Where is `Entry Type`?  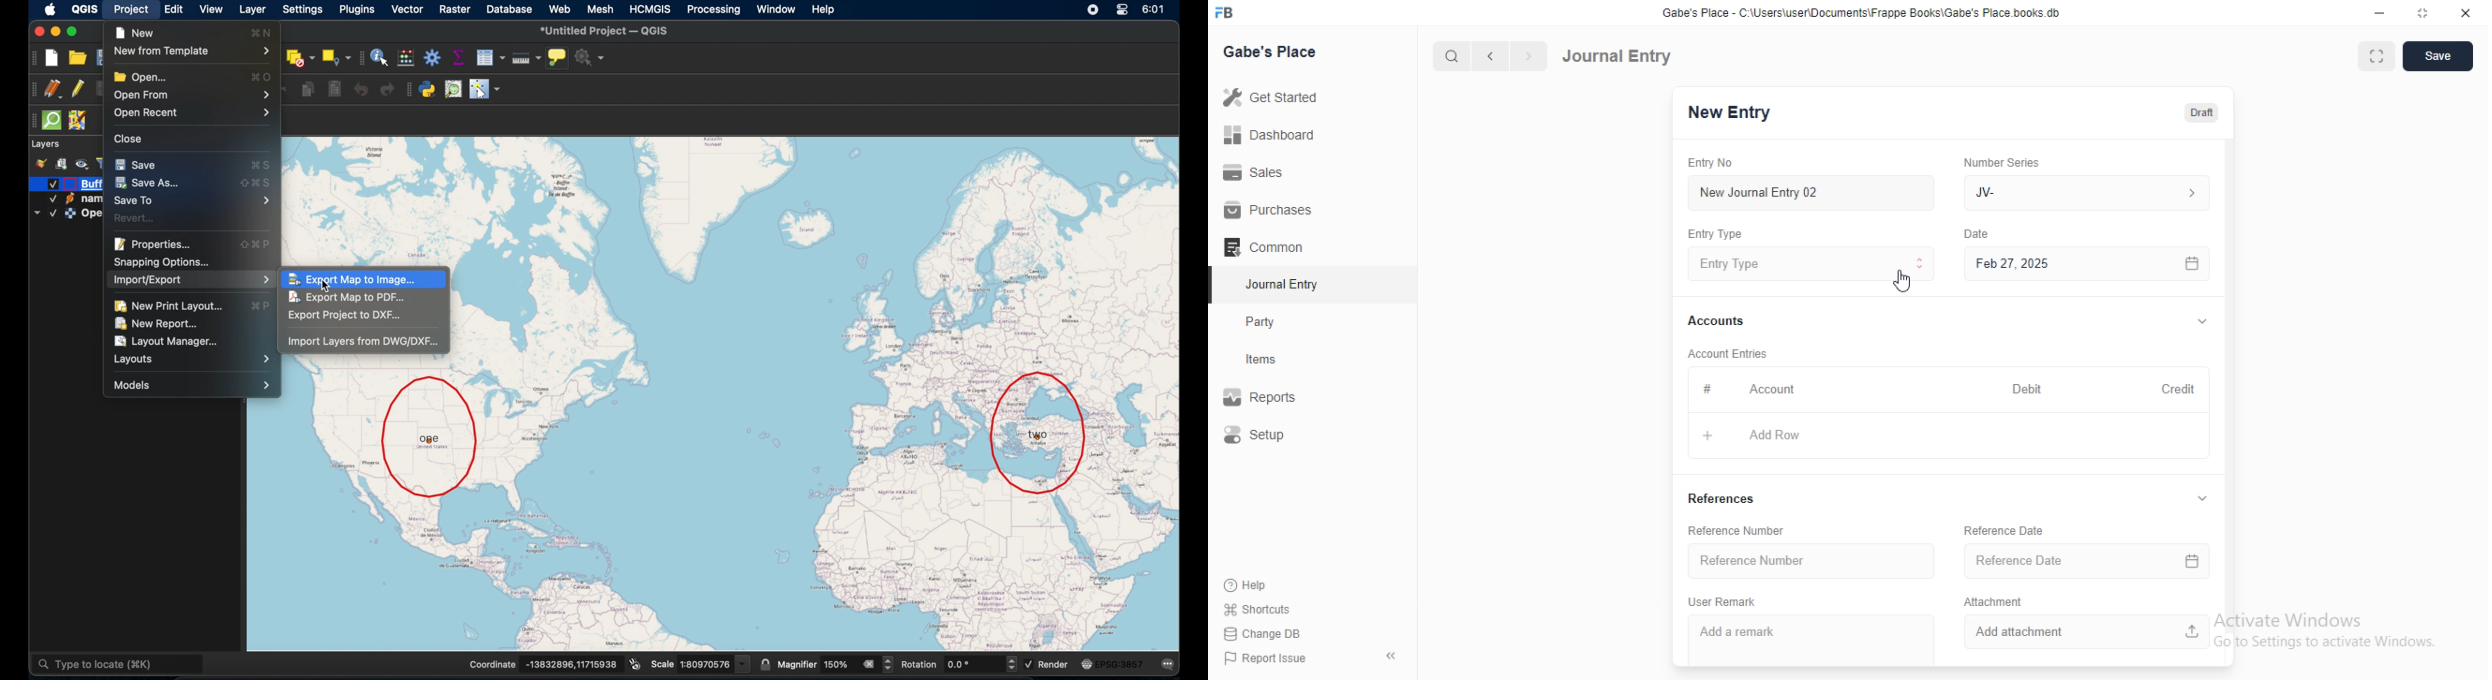
Entry Type is located at coordinates (1811, 264).